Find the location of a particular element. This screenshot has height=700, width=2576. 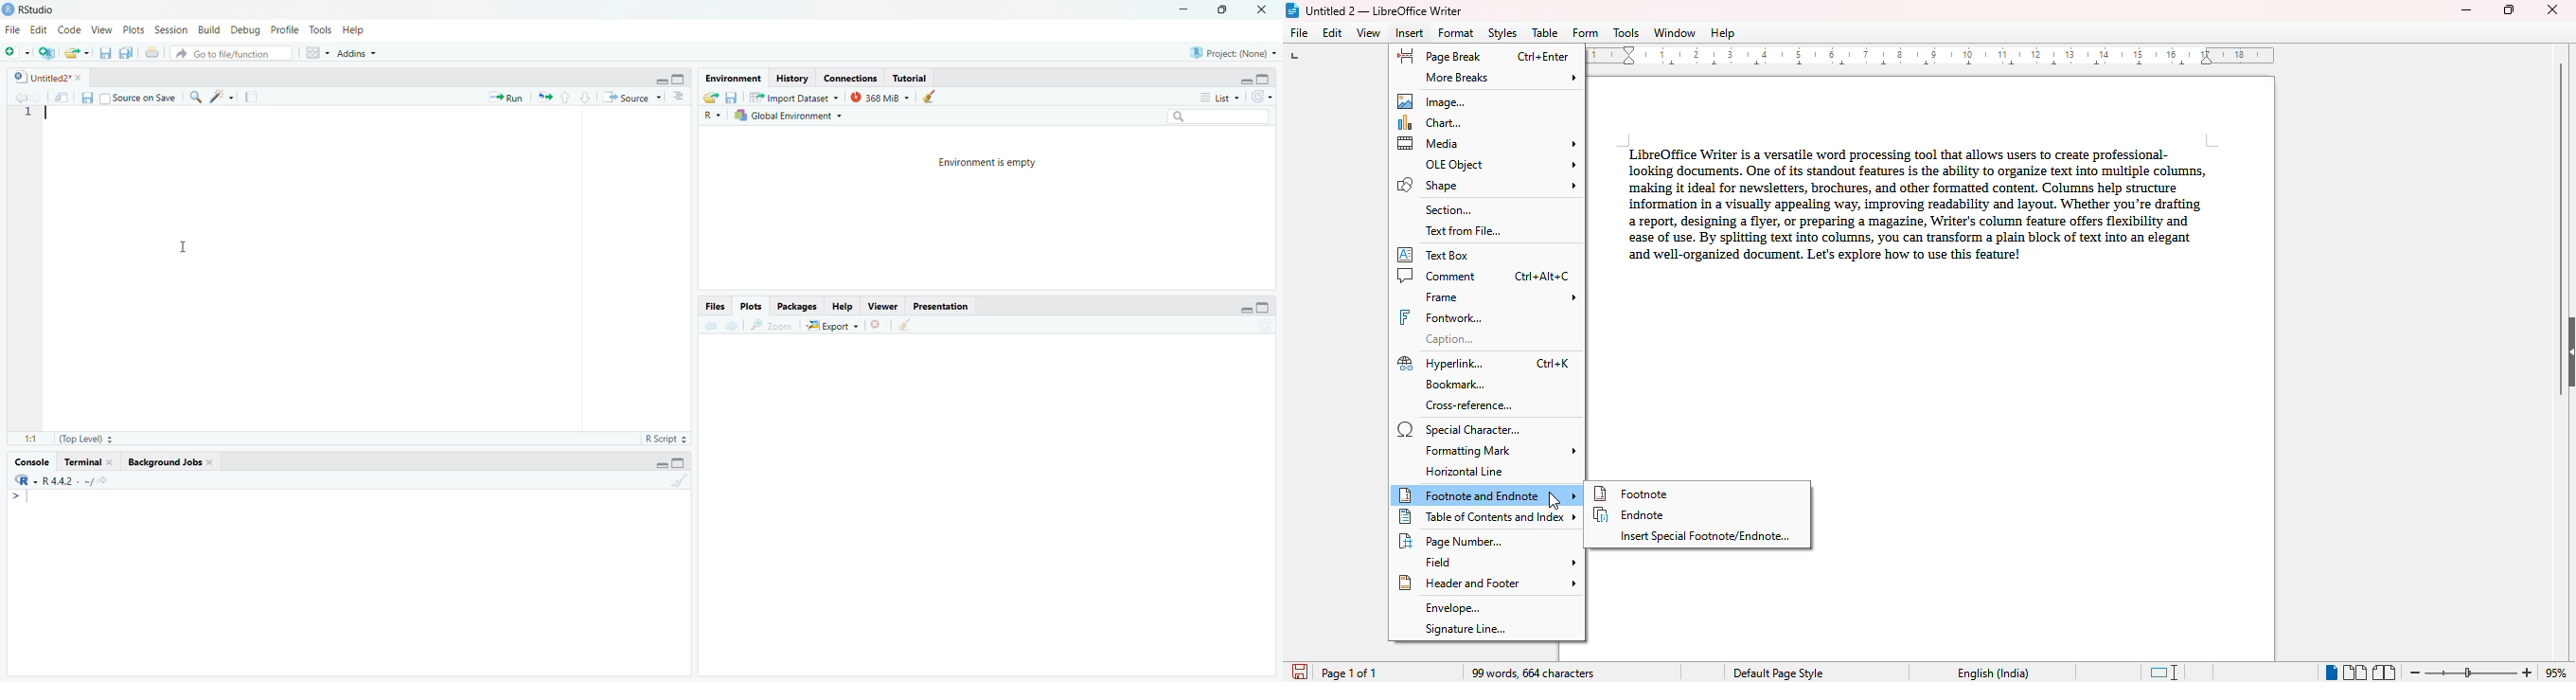

maximise is located at coordinates (681, 78).